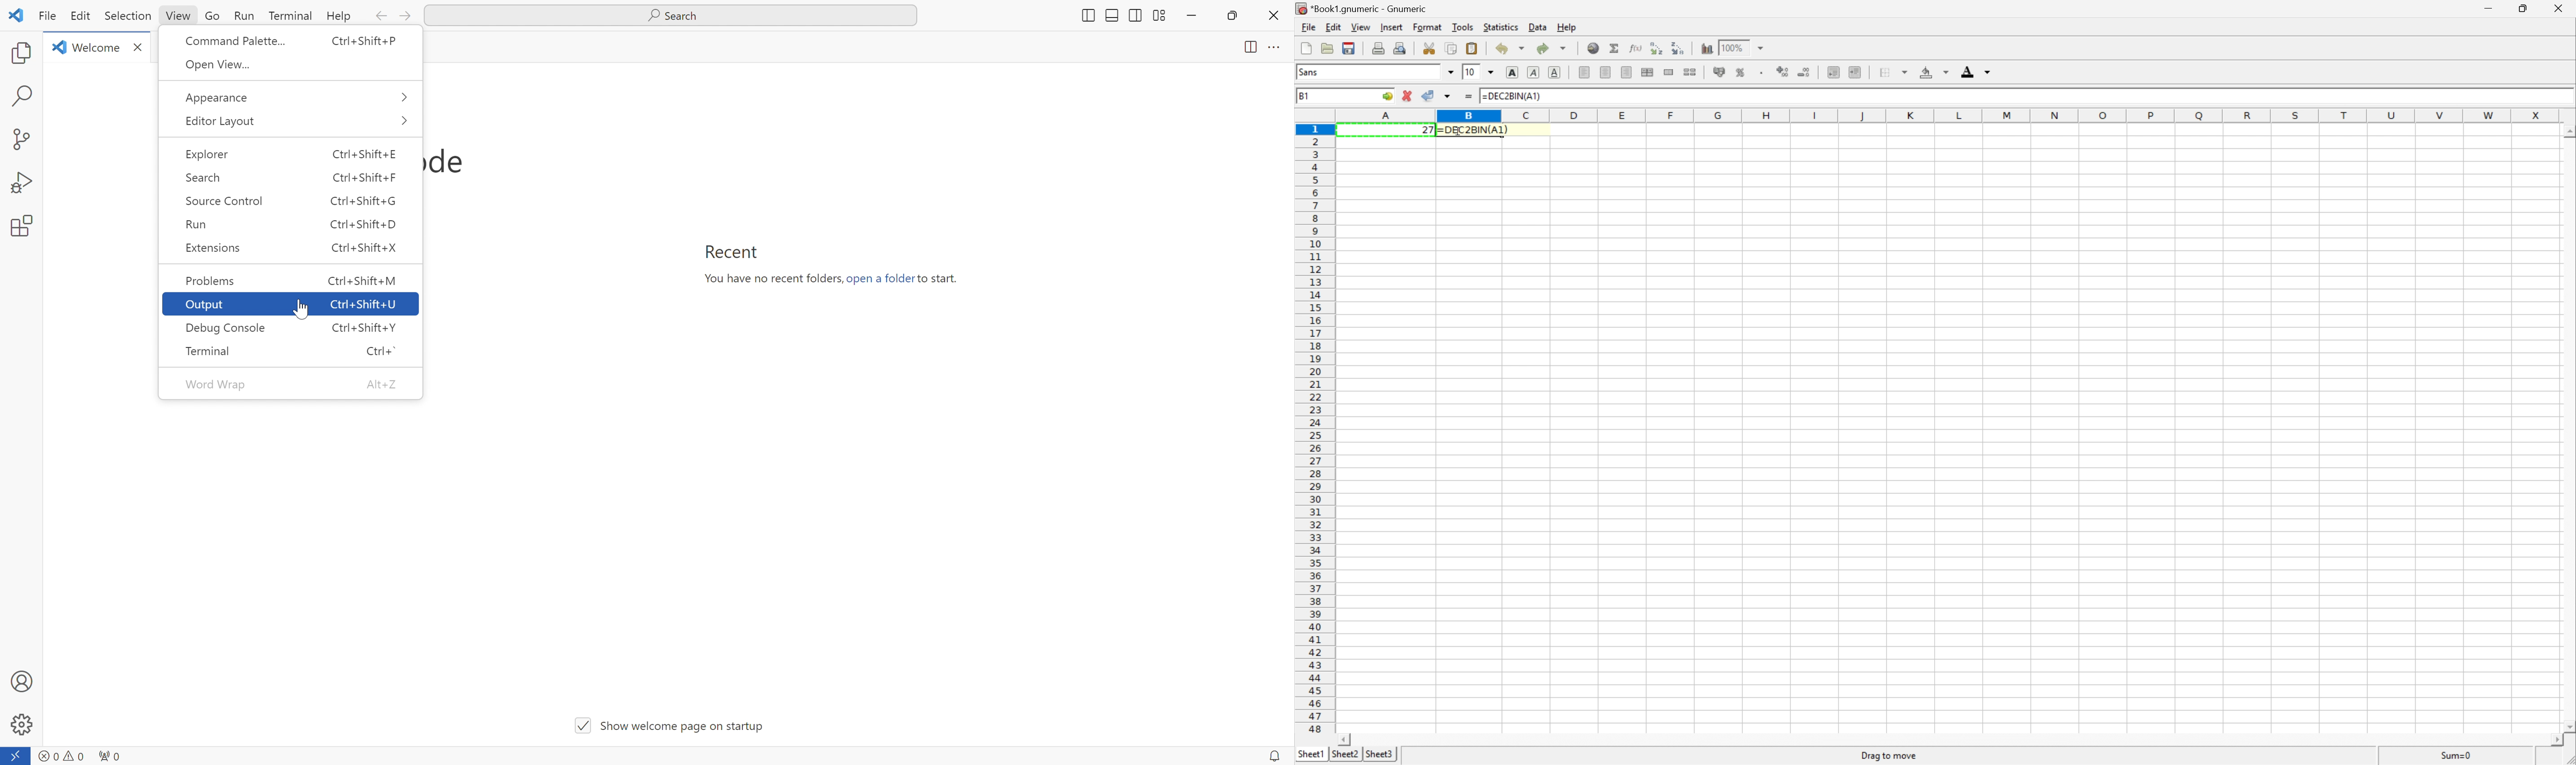 The width and height of the screenshot is (2576, 784). What do you see at coordinates (48, 18) in the screenshot?
I see `File` at bounding box center [48, 18].